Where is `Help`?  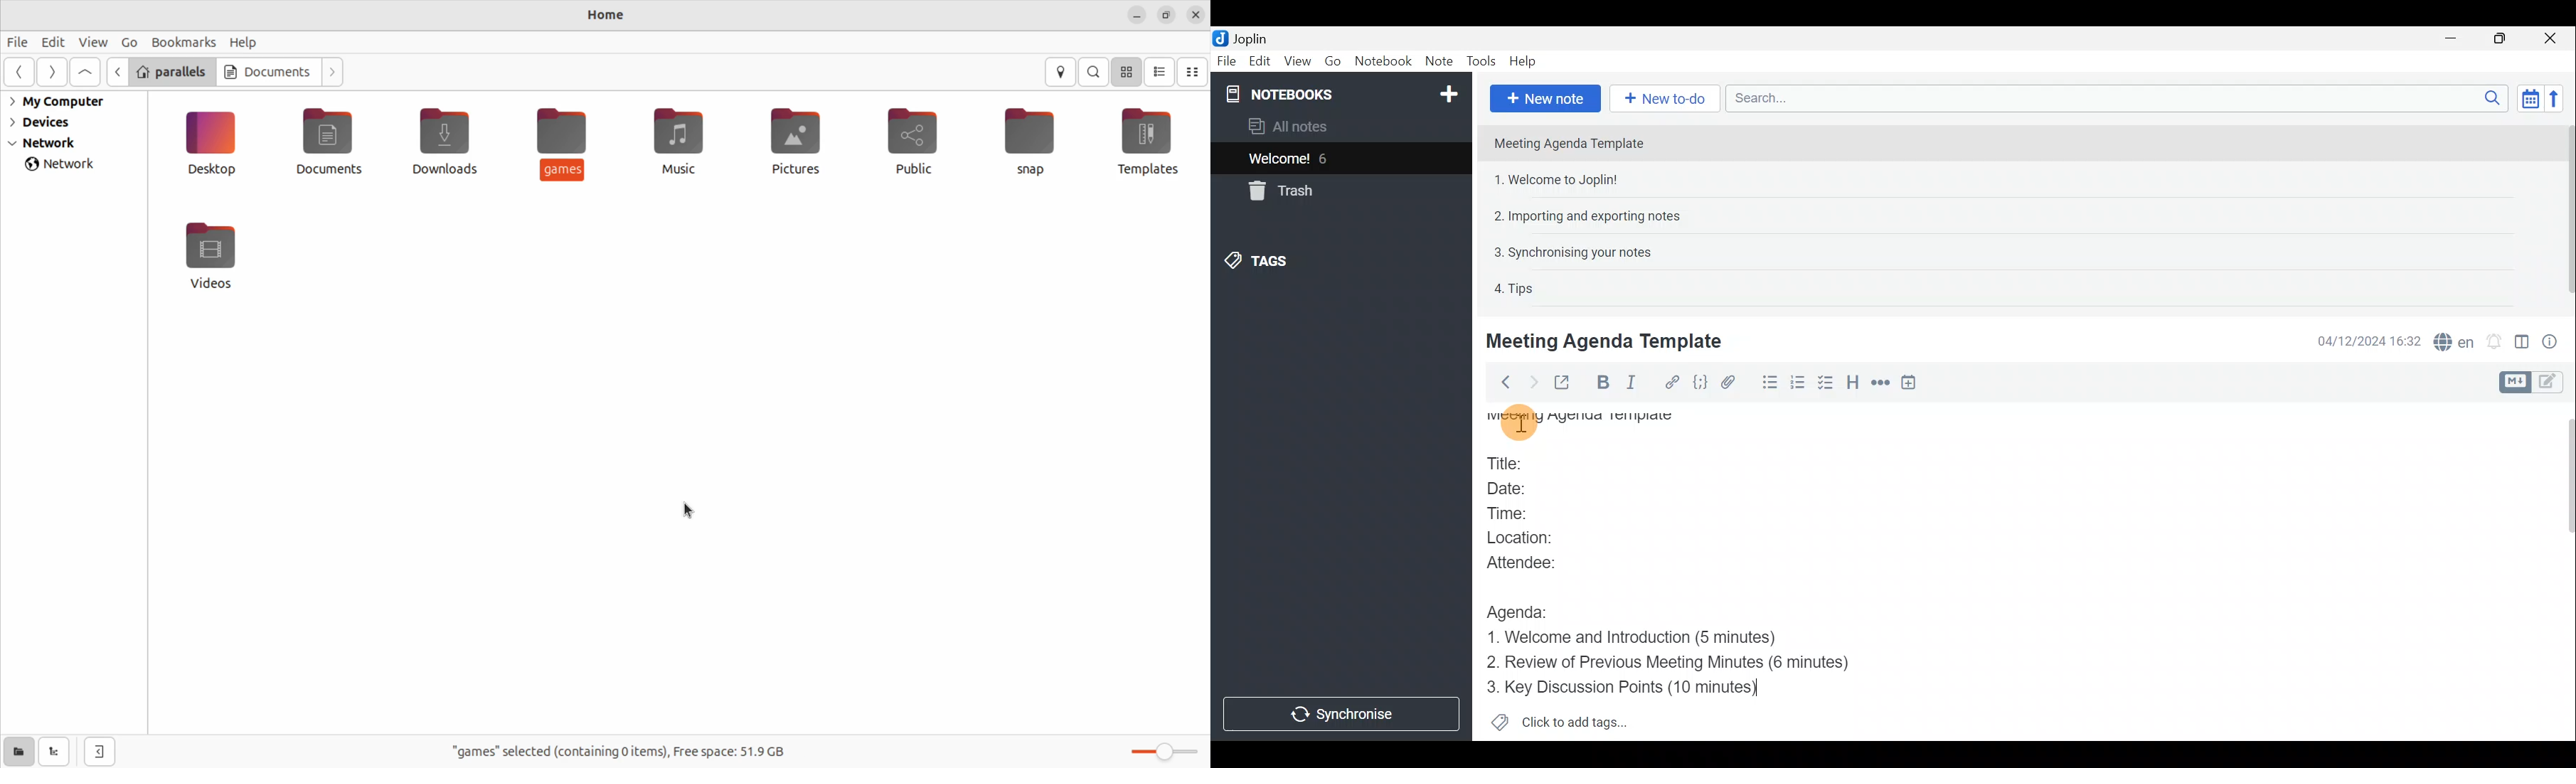 Help is located at coordinates (1526, 61).